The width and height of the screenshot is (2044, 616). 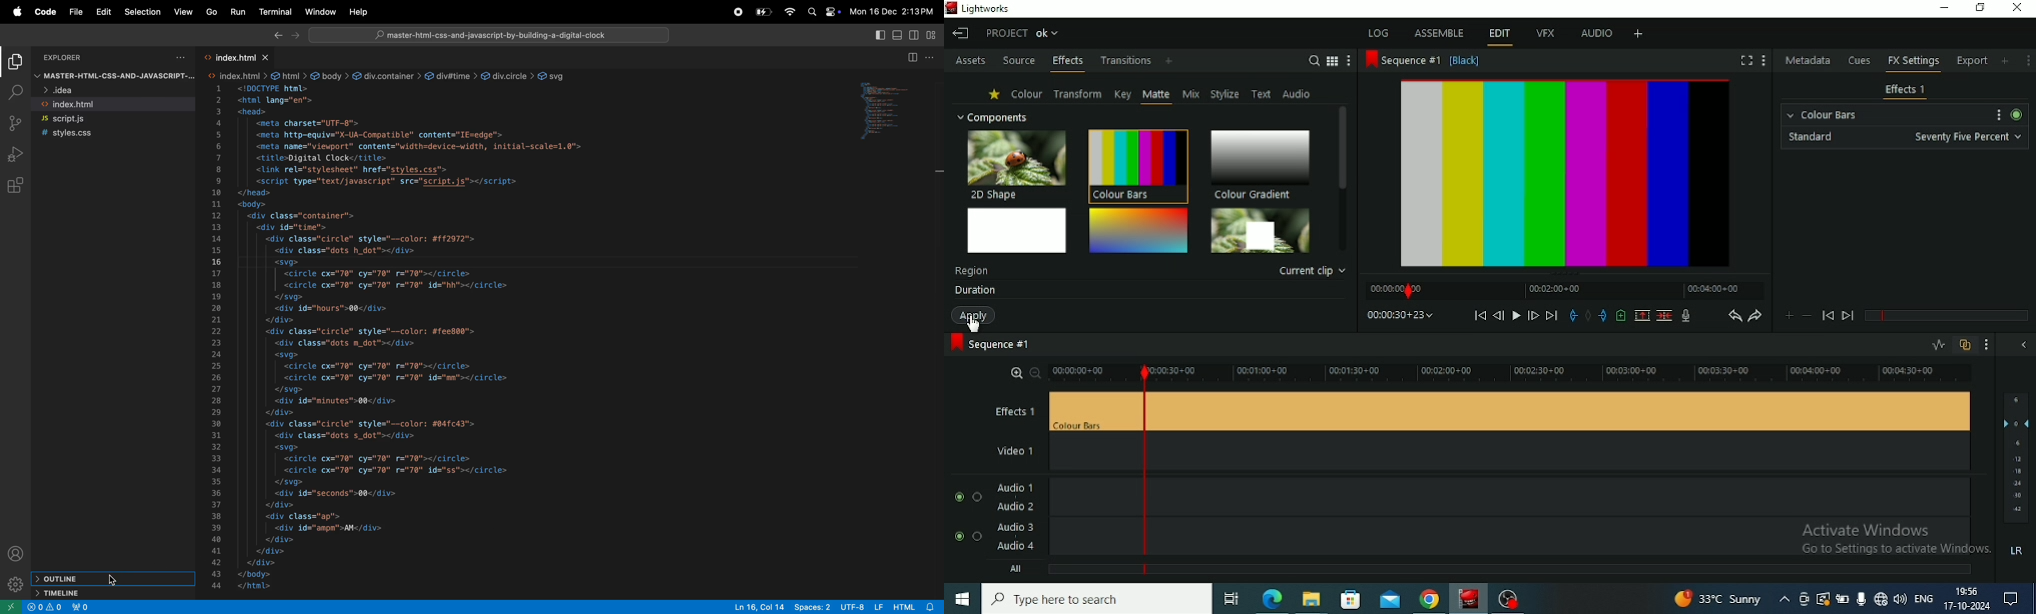 I want to click on Video 1, so click(x=1571, y=453).